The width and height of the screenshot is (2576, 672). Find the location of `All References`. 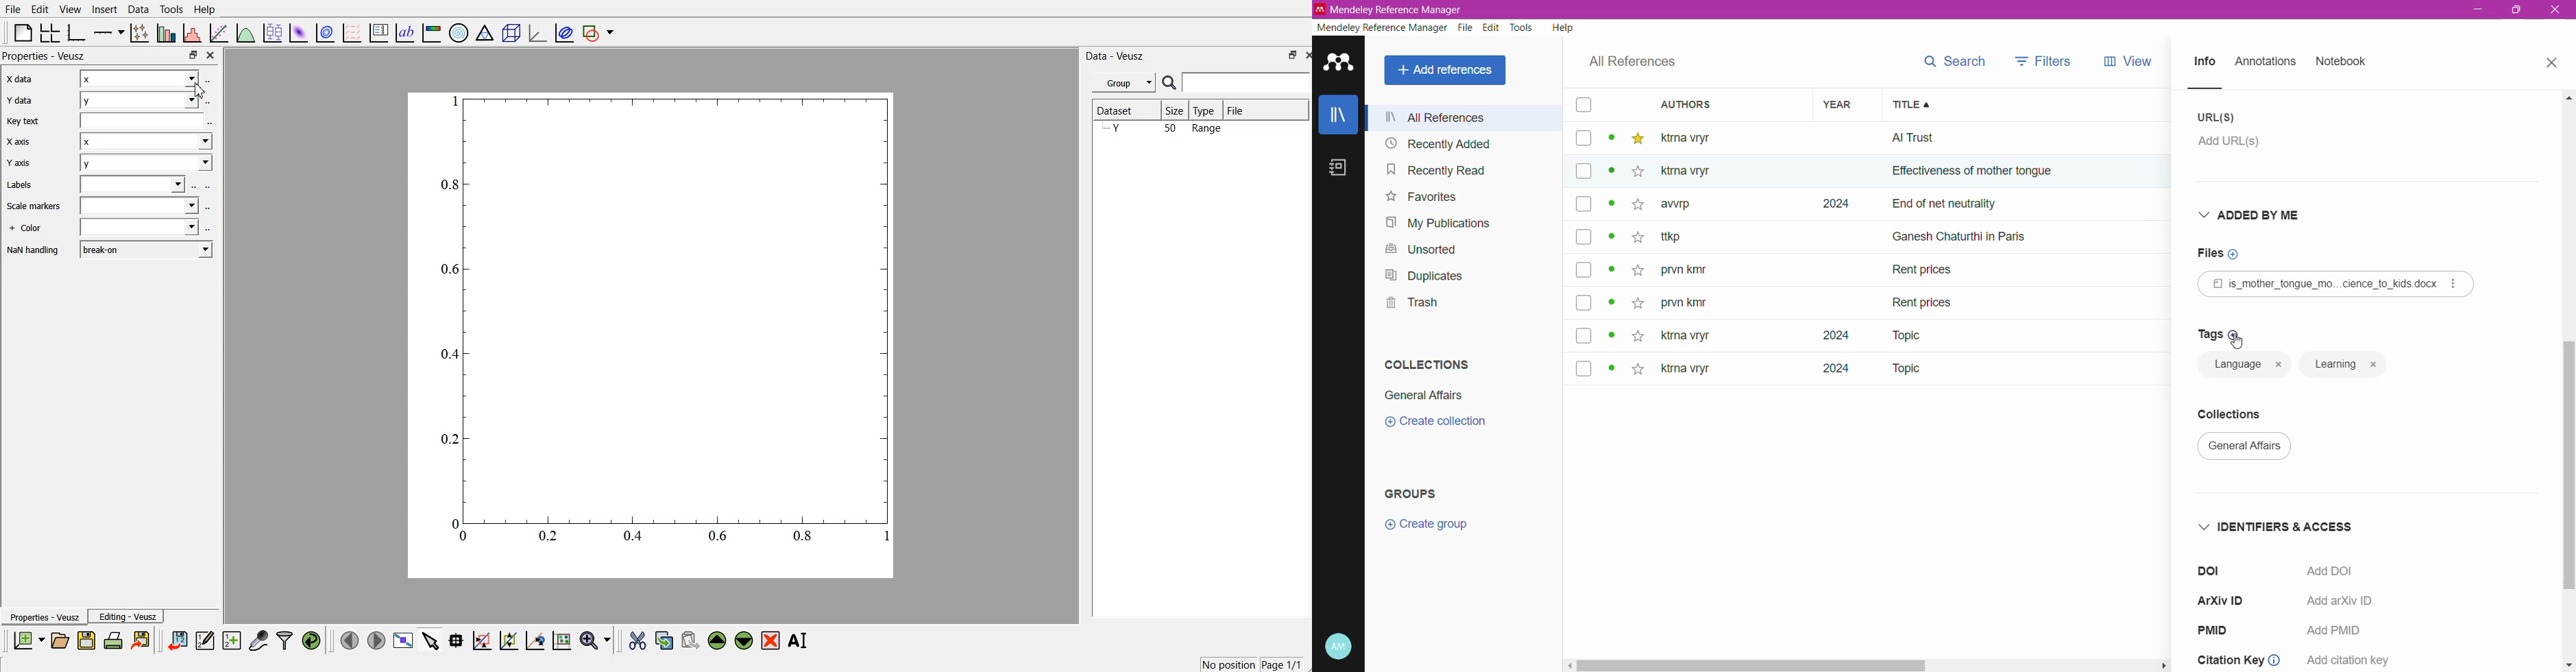

All References is located at coordinates (1465, 117).